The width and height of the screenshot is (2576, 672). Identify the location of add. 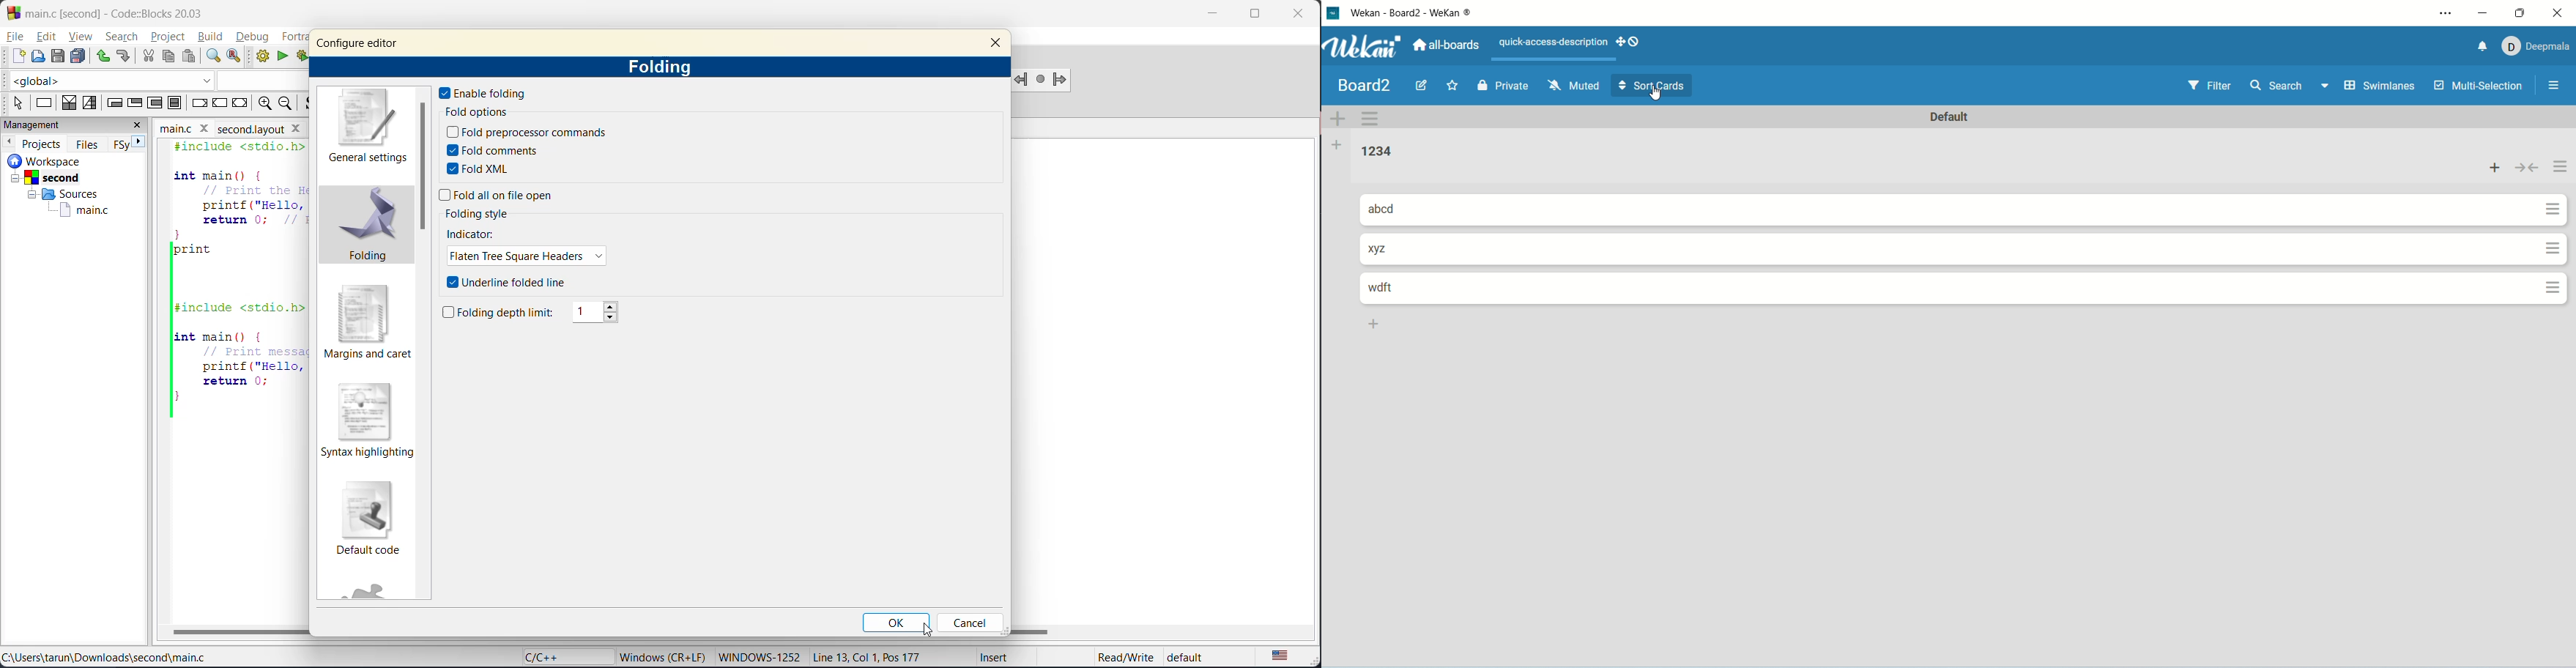
(2495, 169).